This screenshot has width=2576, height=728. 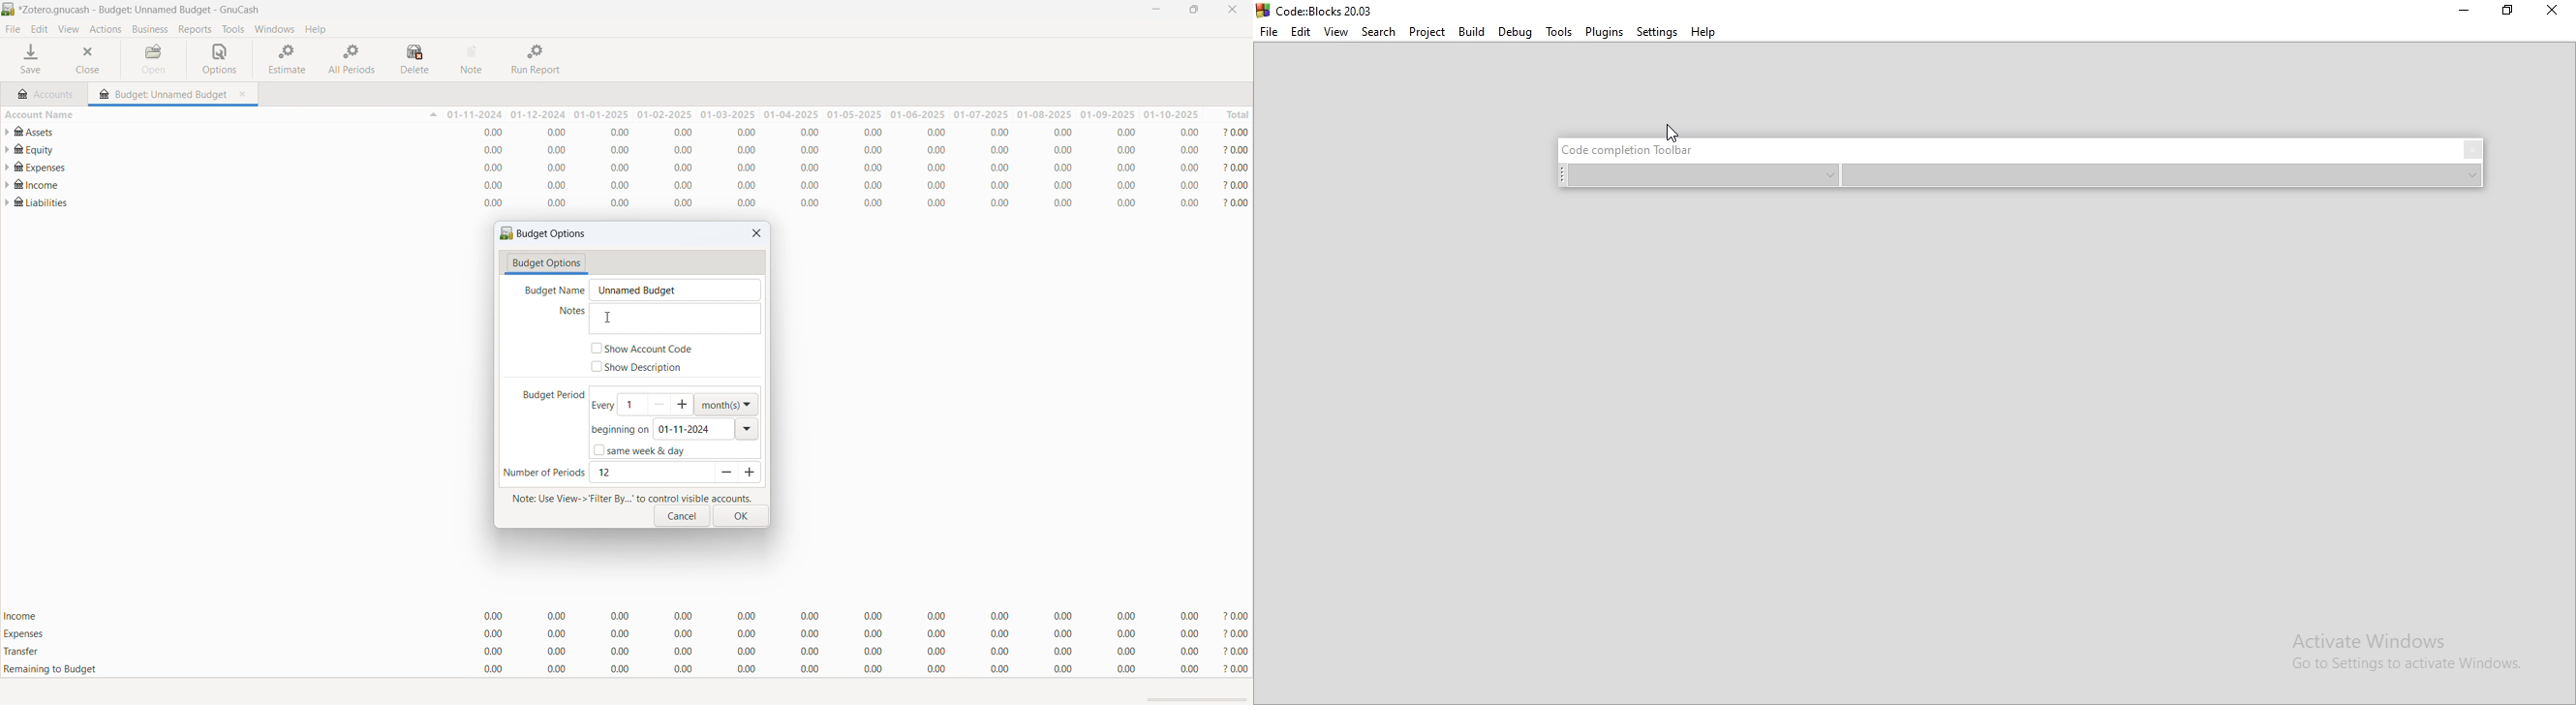 I want to click on 01-03-2025, so click(x=727, y=114).